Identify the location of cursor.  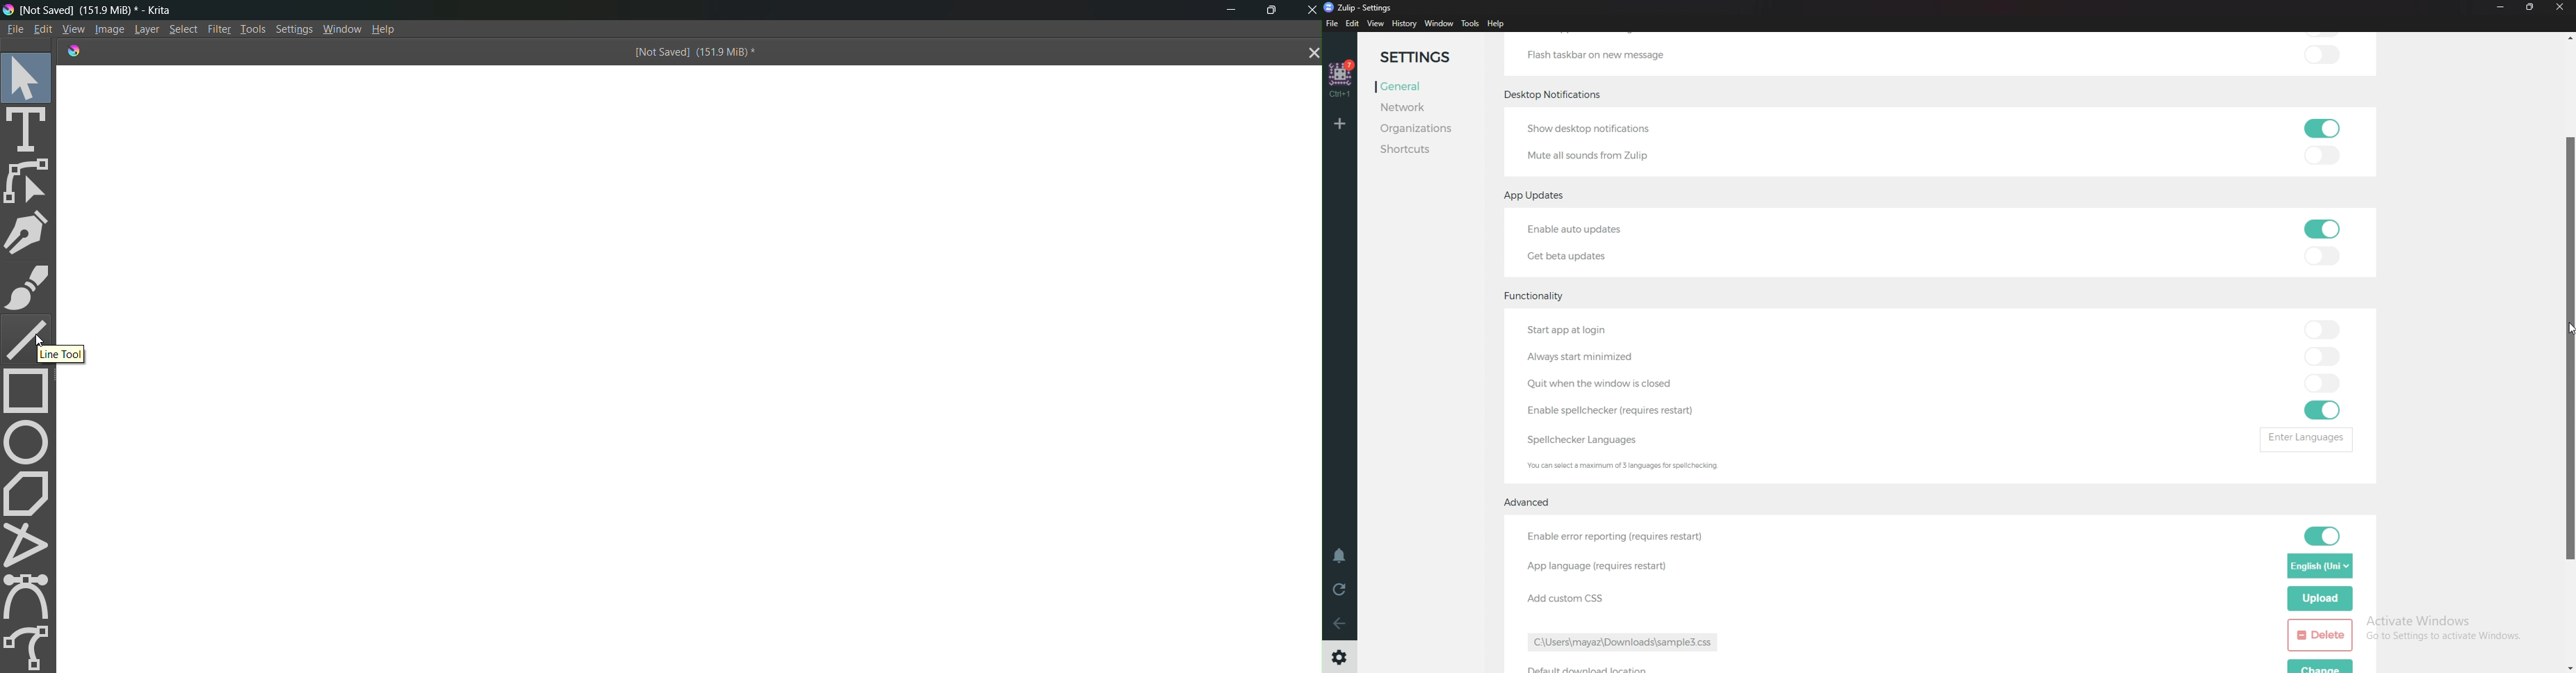
(45, 340).